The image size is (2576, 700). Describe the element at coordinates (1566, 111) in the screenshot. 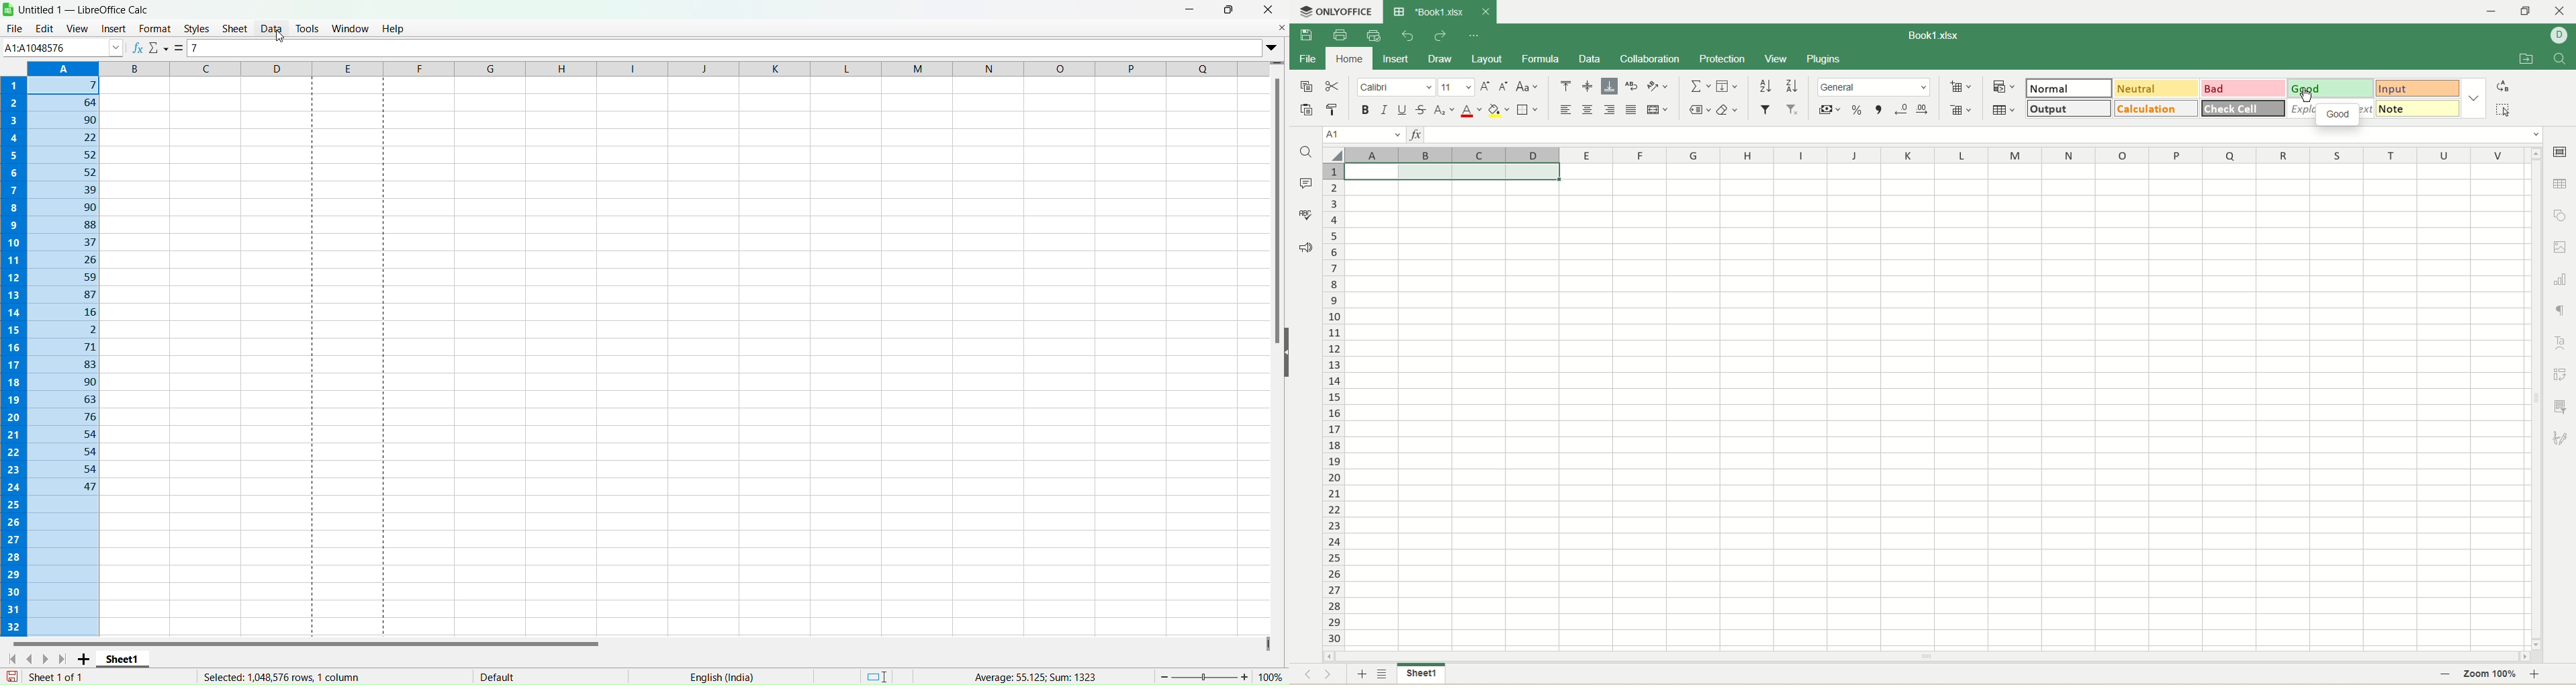

I see `align left` at that location.